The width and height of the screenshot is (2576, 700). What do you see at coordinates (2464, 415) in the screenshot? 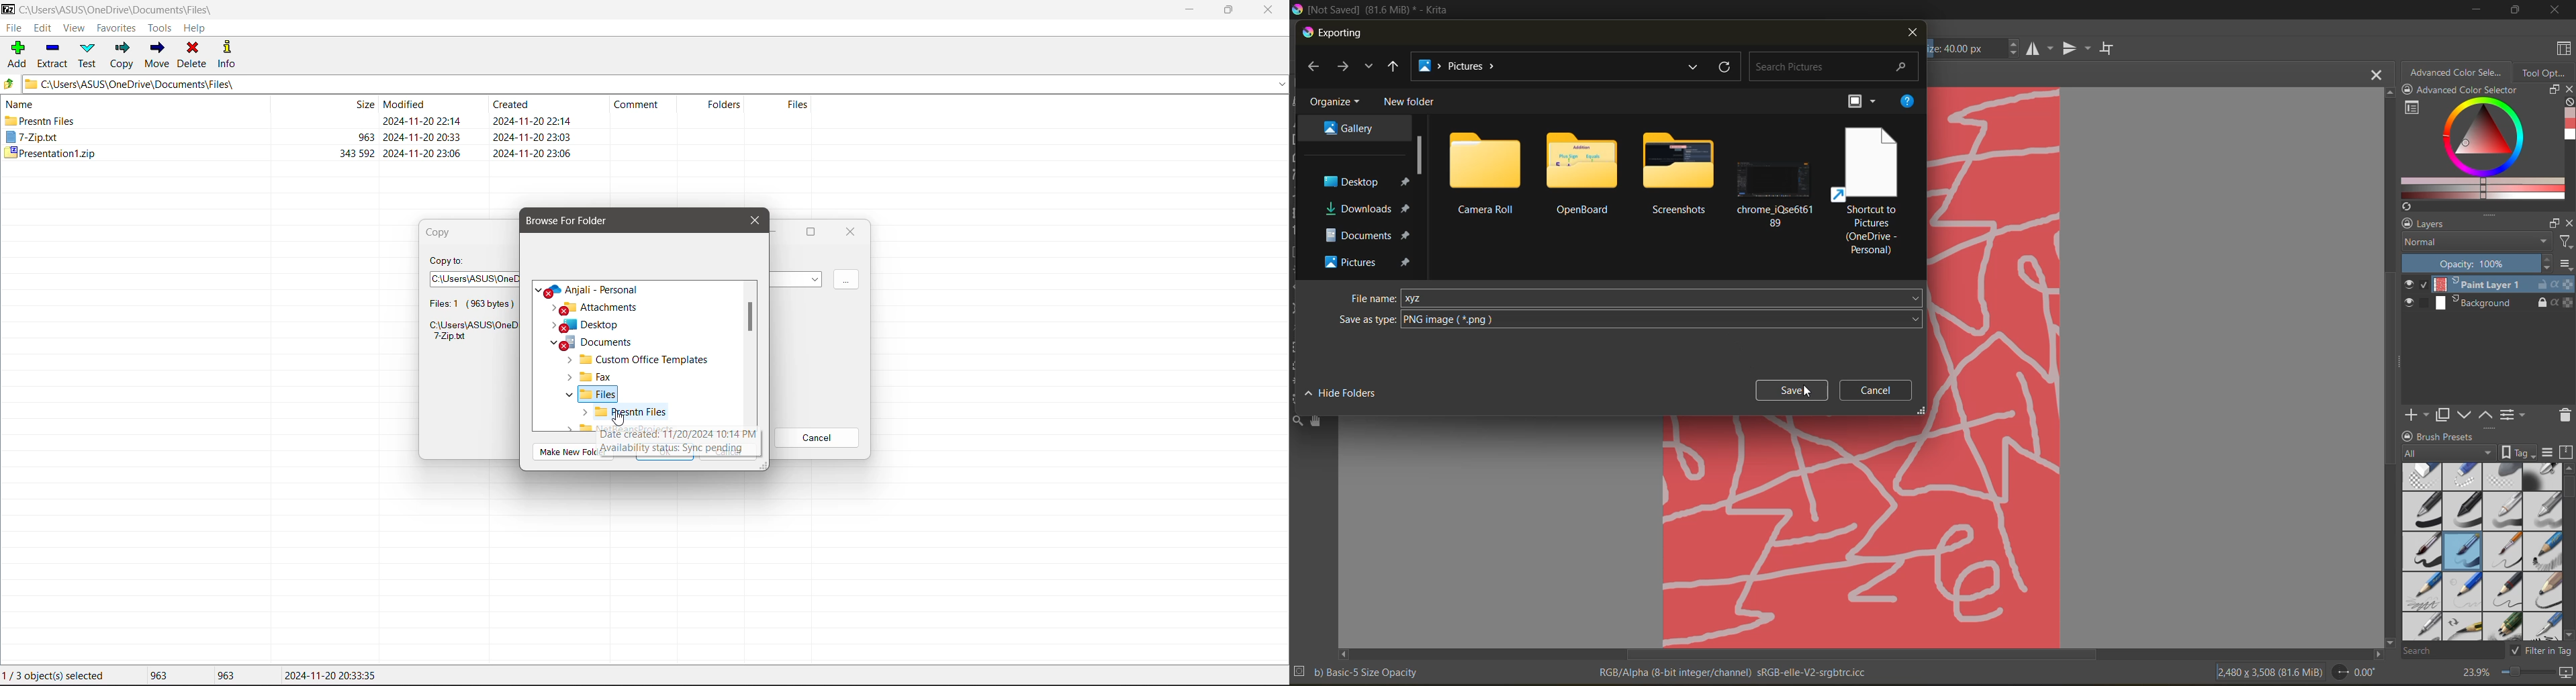
I see `mask down` at bounding box center [2464, 415].